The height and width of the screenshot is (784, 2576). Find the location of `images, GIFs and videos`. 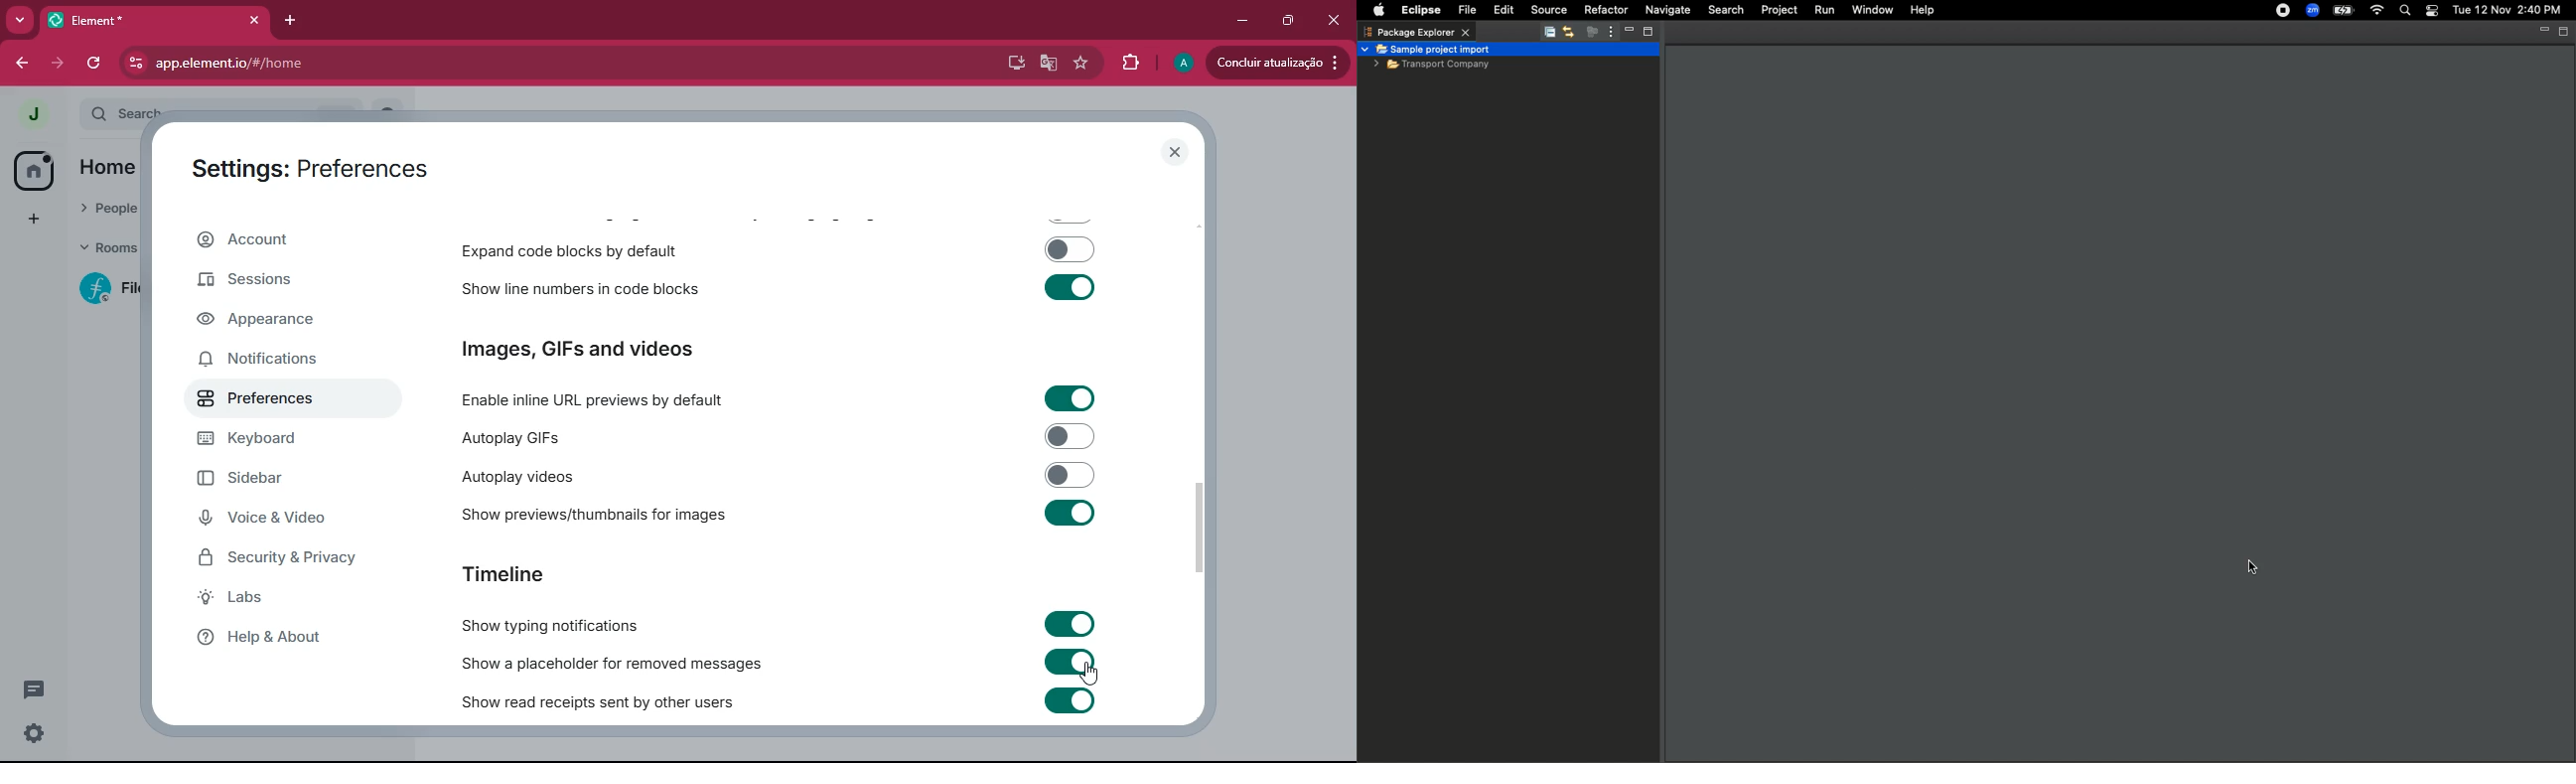

images, GIFs and videos is located at coordinates (606, 351).